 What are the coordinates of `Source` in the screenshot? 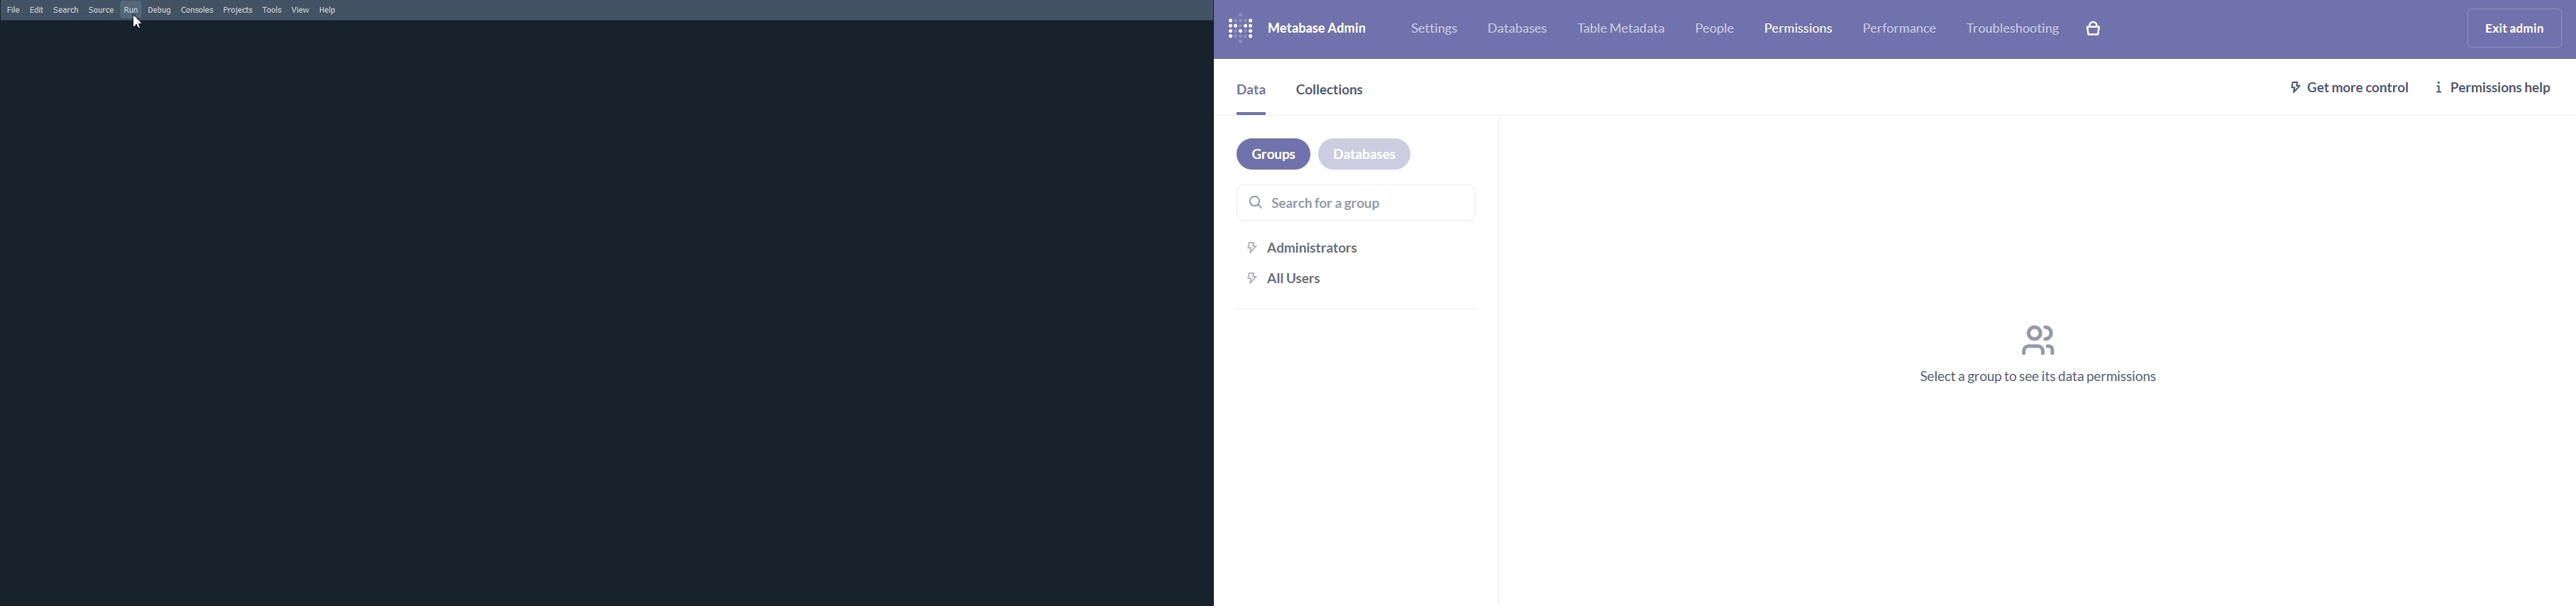 It's located at (100, 9).